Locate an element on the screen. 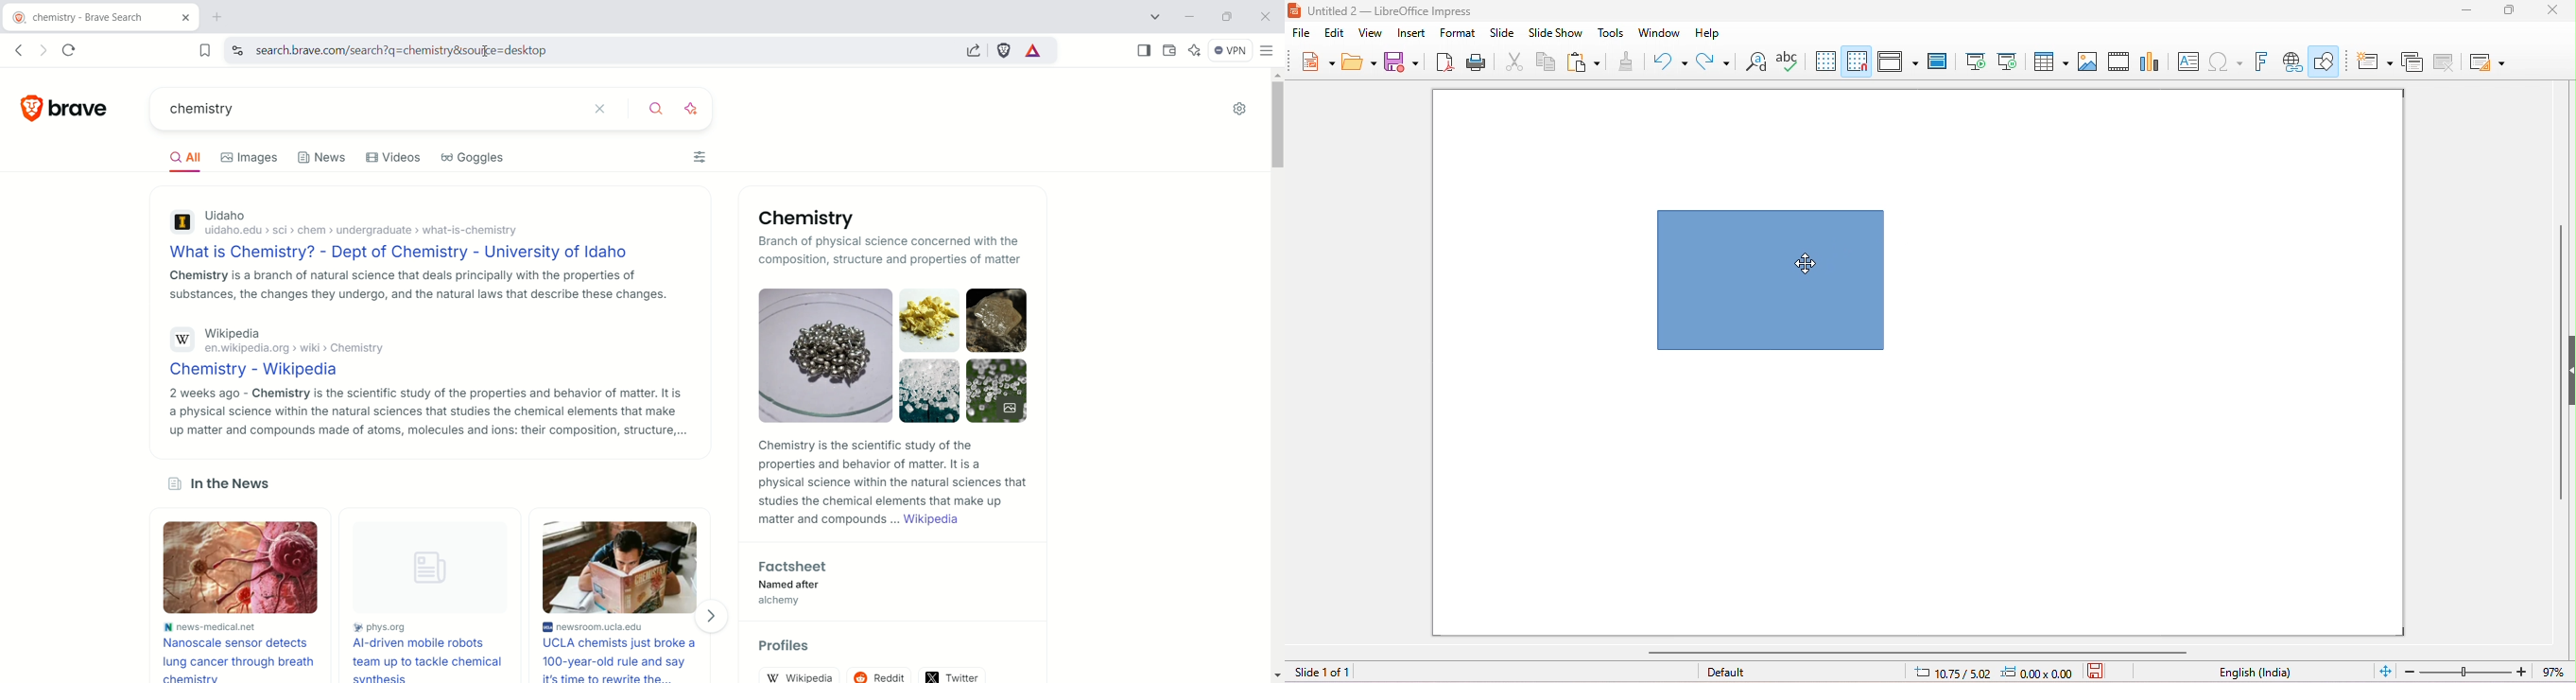 The width and height of the screenshot is (2576, 700). snap to grid is located at coordinates (1858, 61).